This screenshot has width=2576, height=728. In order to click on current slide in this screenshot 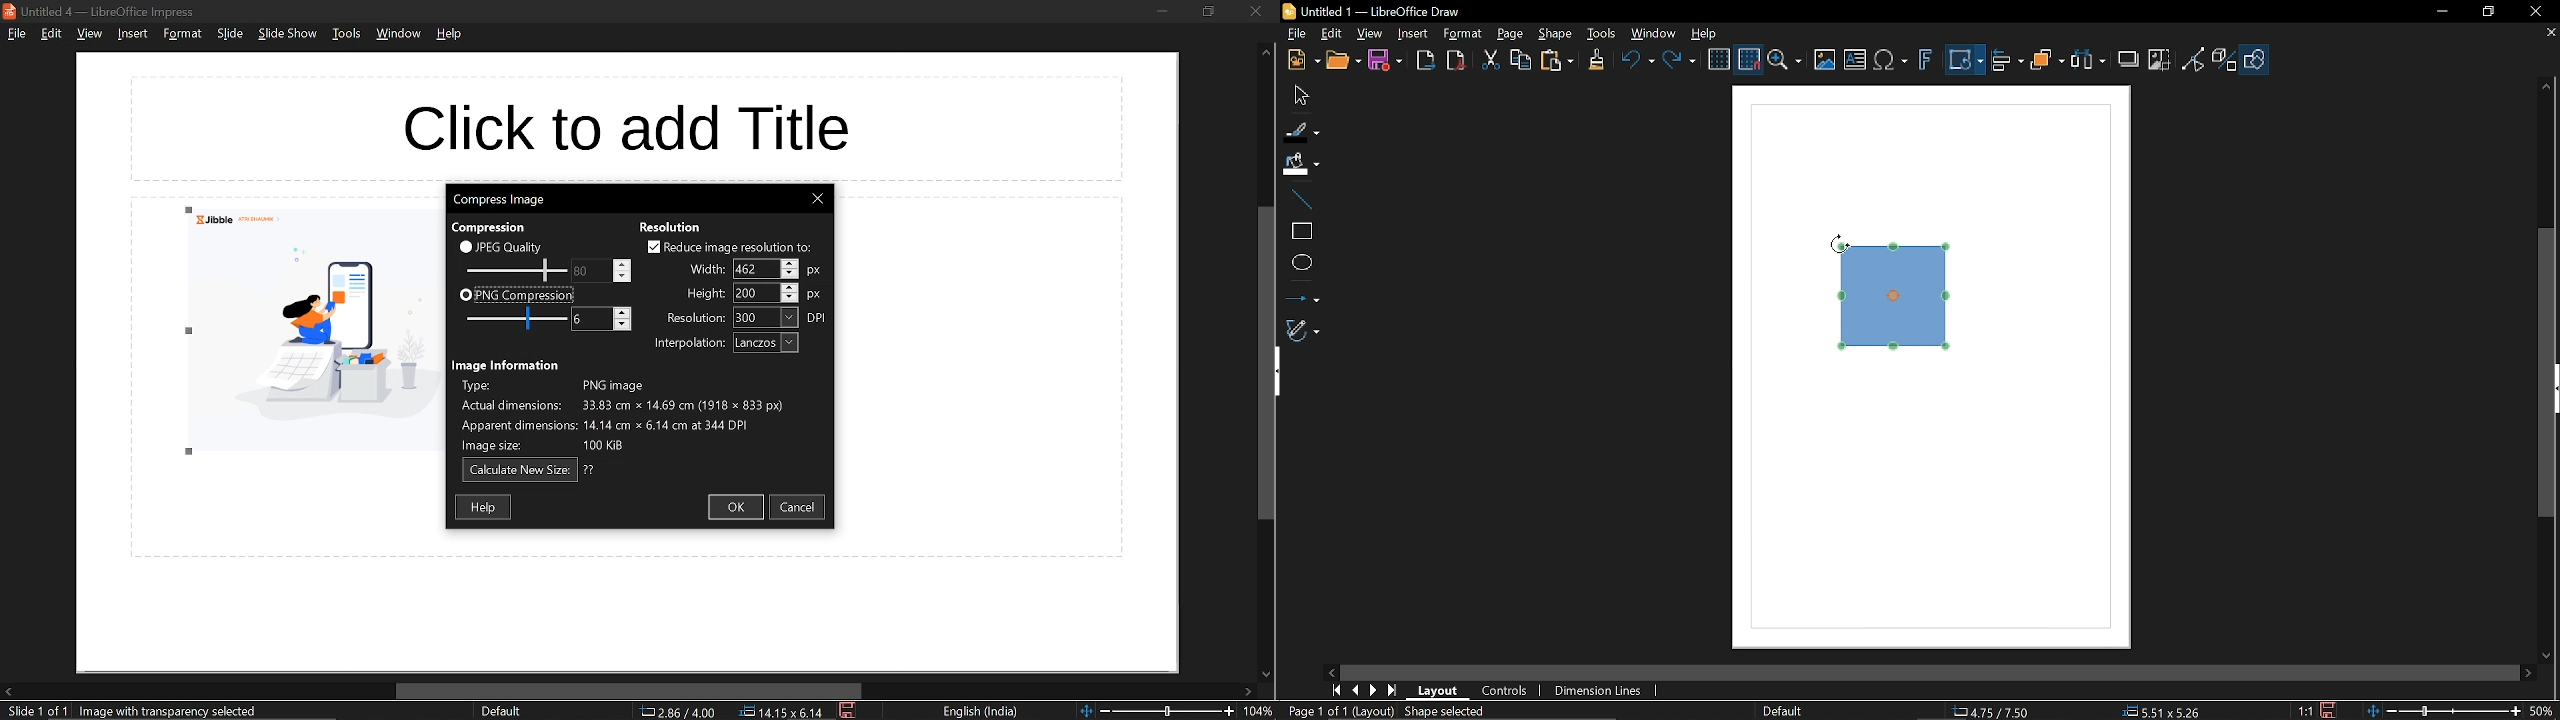, I will do `click(34, 712)`.